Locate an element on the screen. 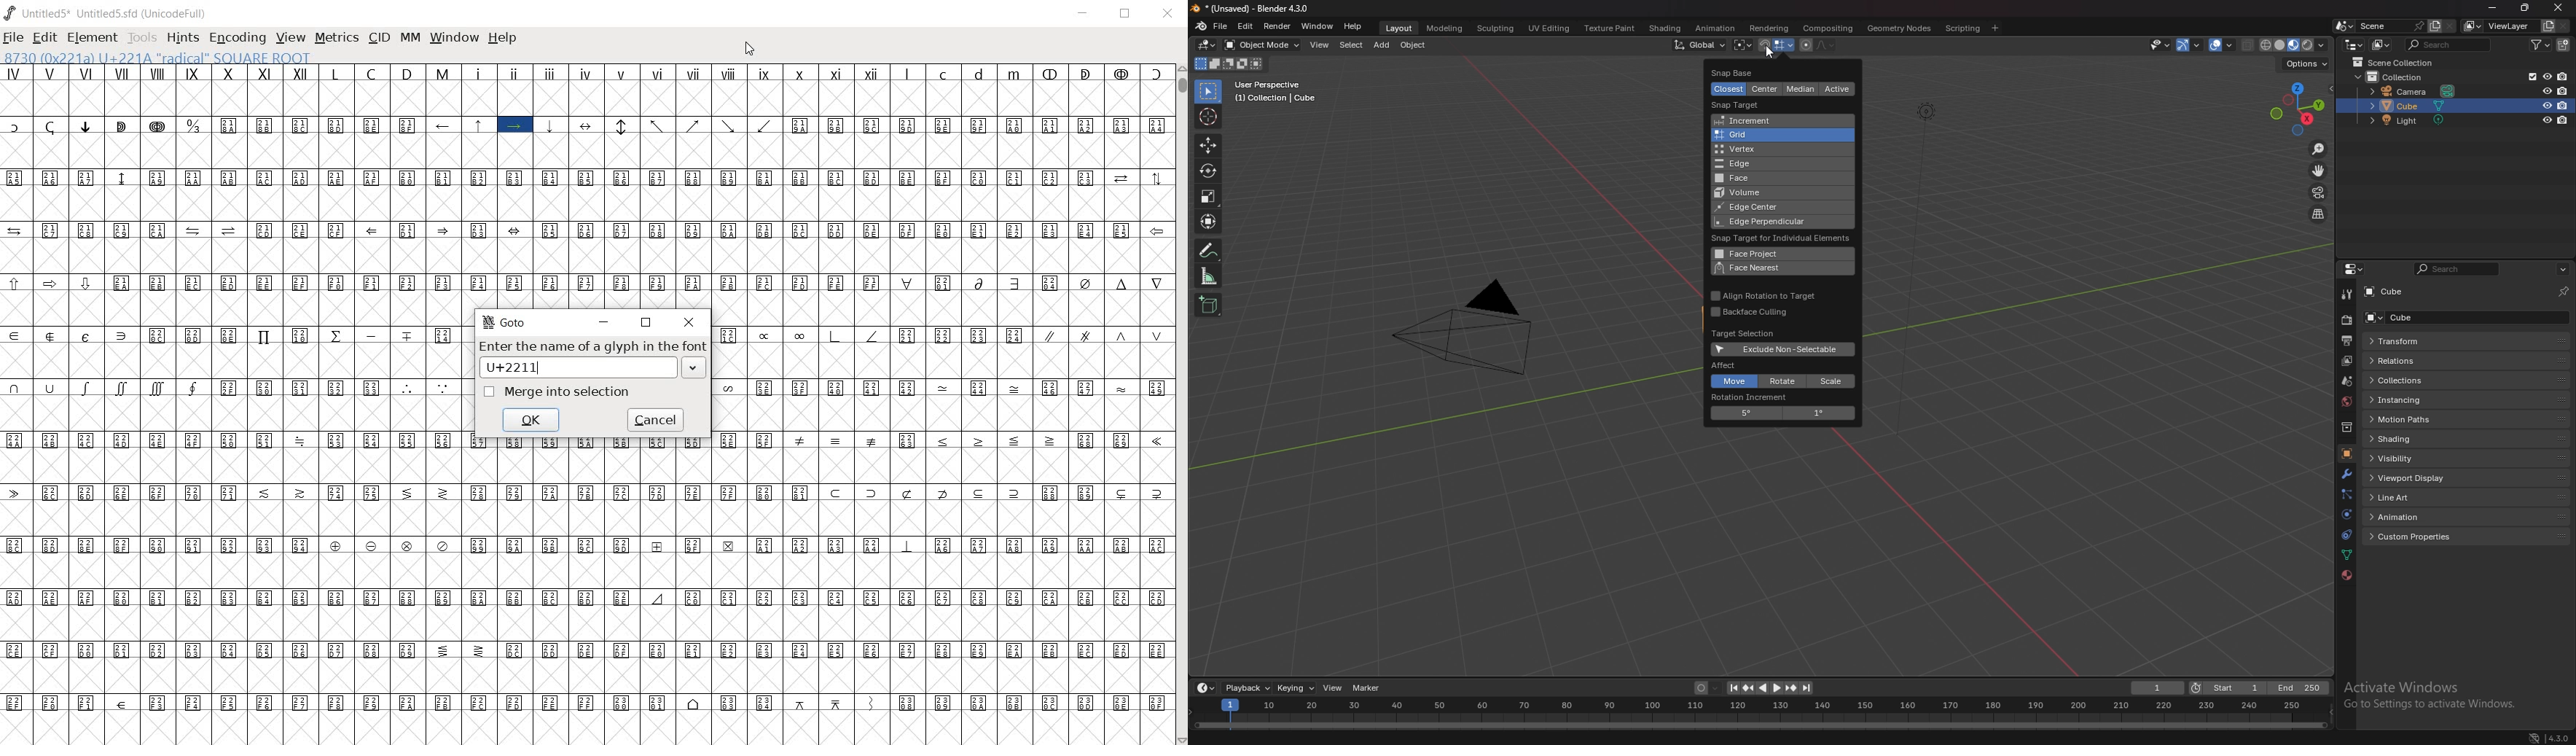  options is located at coordinates (2562, 269).